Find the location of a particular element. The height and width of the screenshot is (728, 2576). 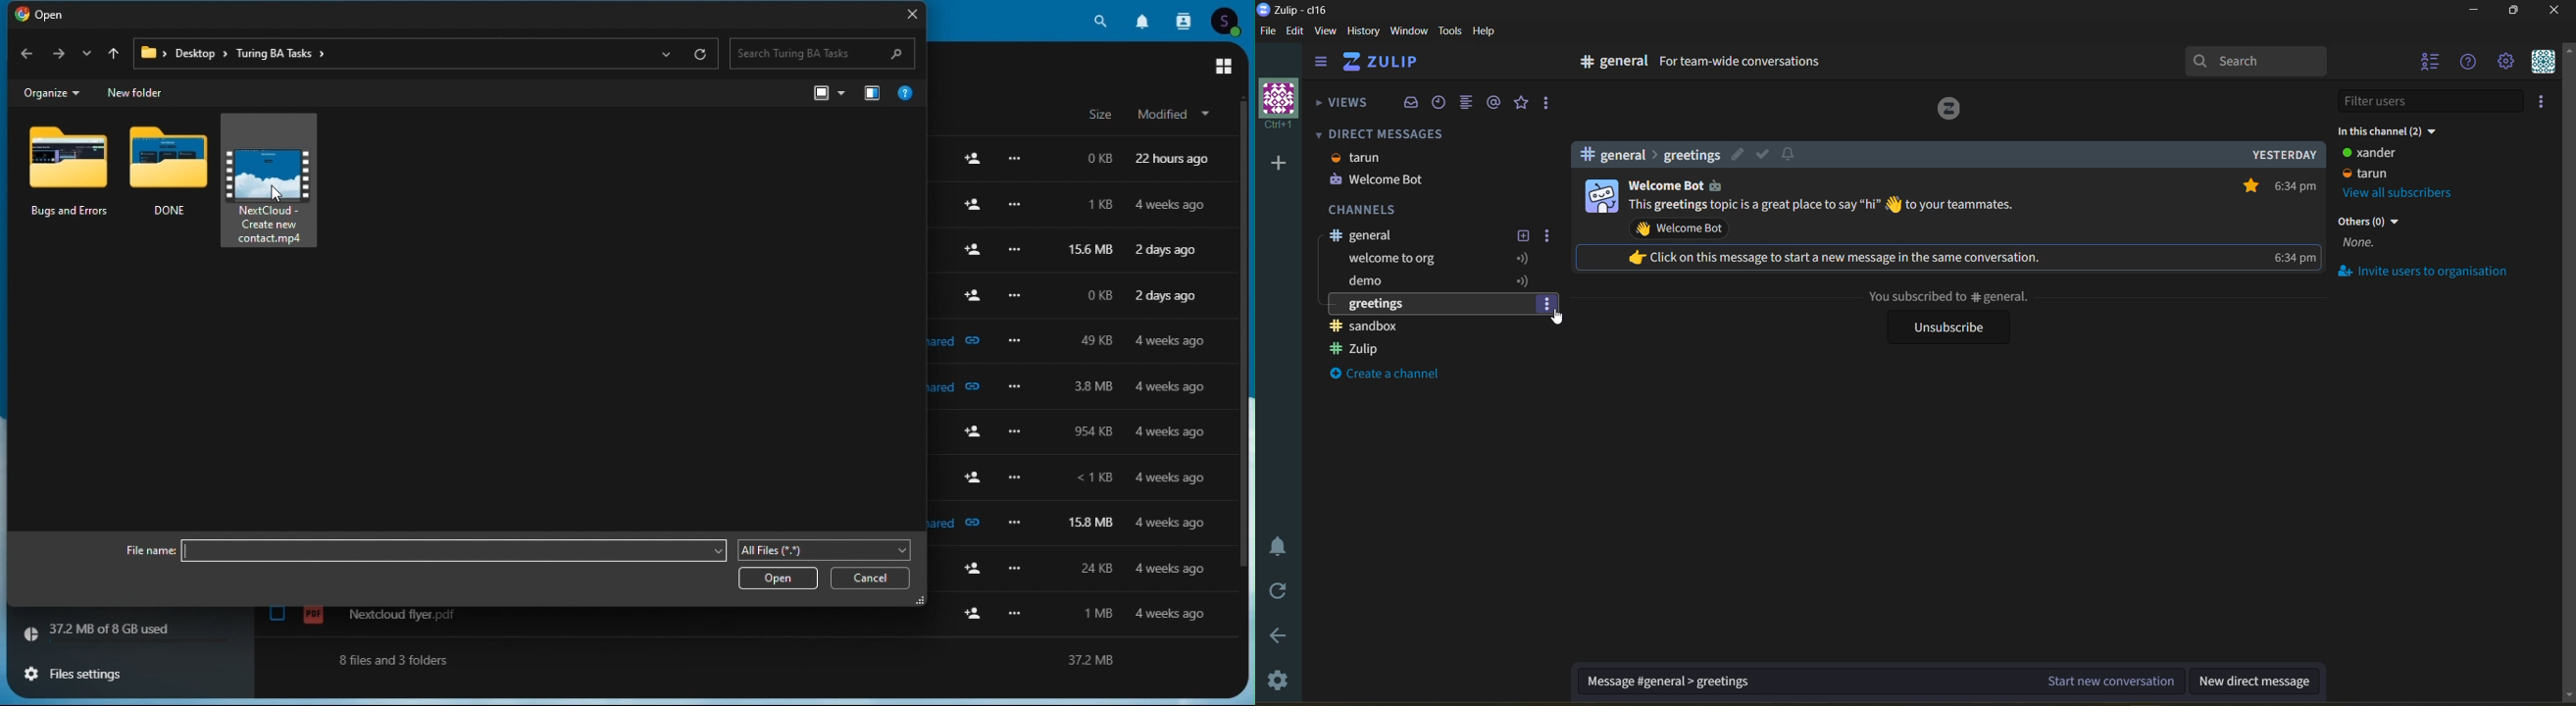

file is located at coordinates (1268, 32).